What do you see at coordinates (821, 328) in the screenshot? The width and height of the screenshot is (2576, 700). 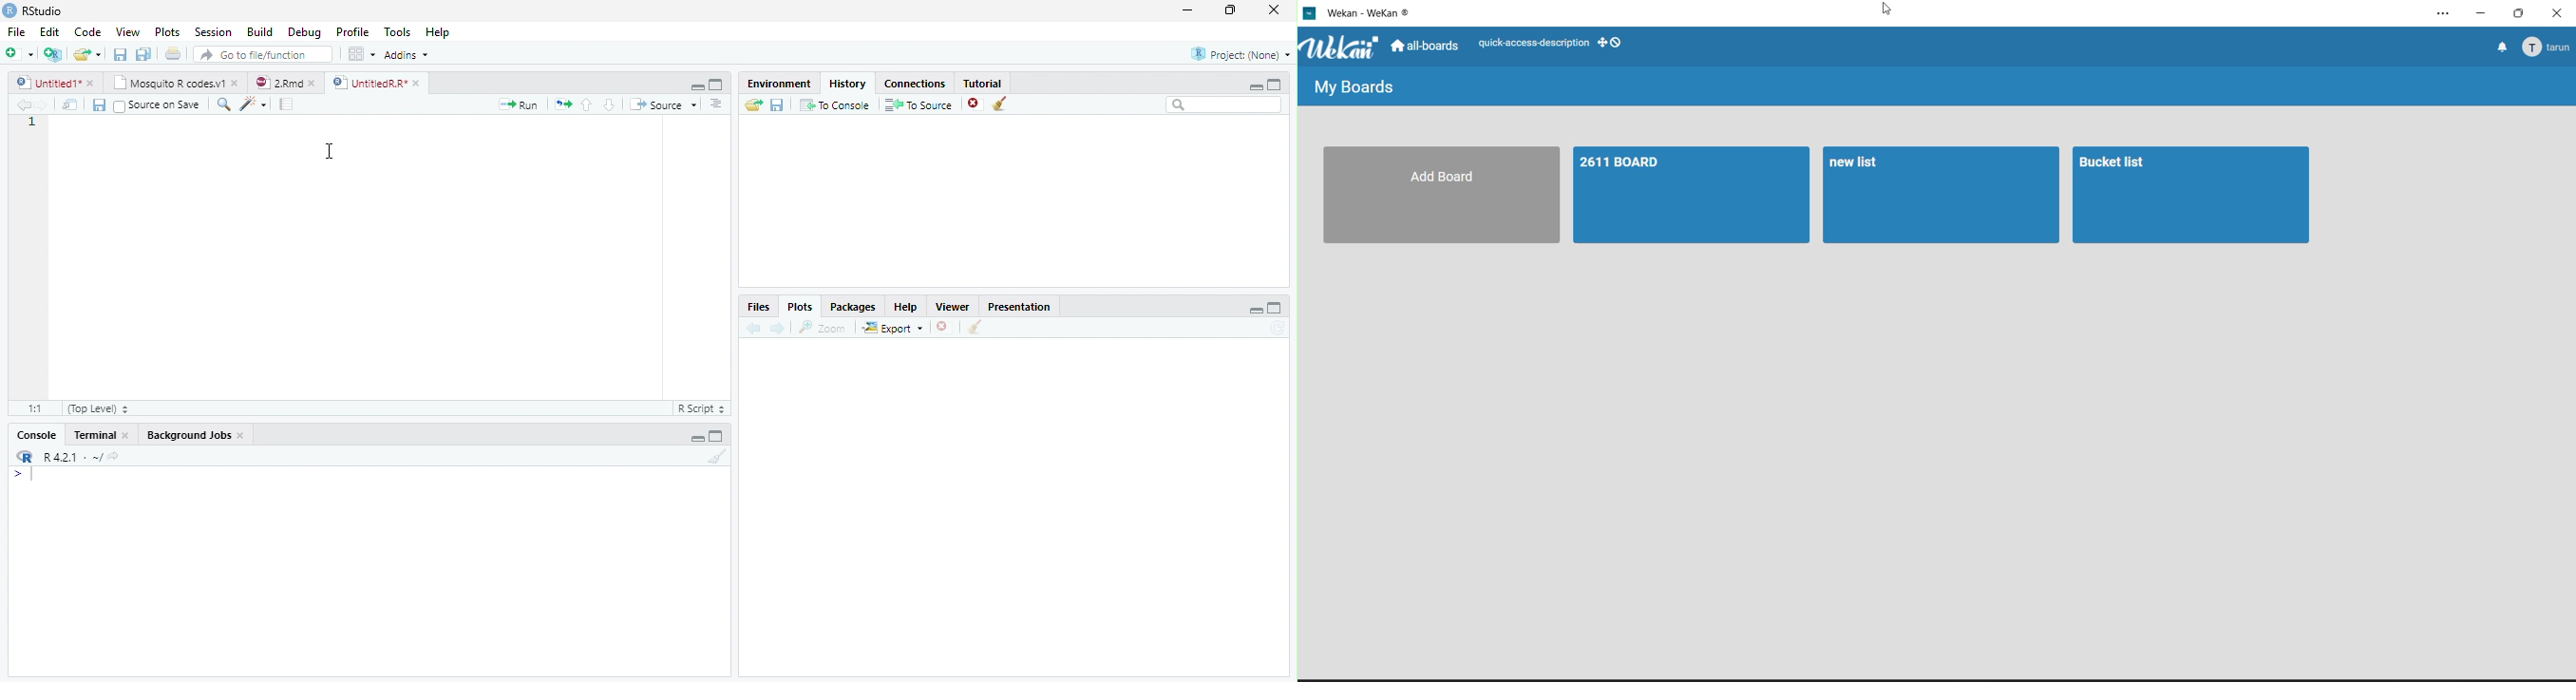 I see `Zoom` at bounding box center [821, 328].